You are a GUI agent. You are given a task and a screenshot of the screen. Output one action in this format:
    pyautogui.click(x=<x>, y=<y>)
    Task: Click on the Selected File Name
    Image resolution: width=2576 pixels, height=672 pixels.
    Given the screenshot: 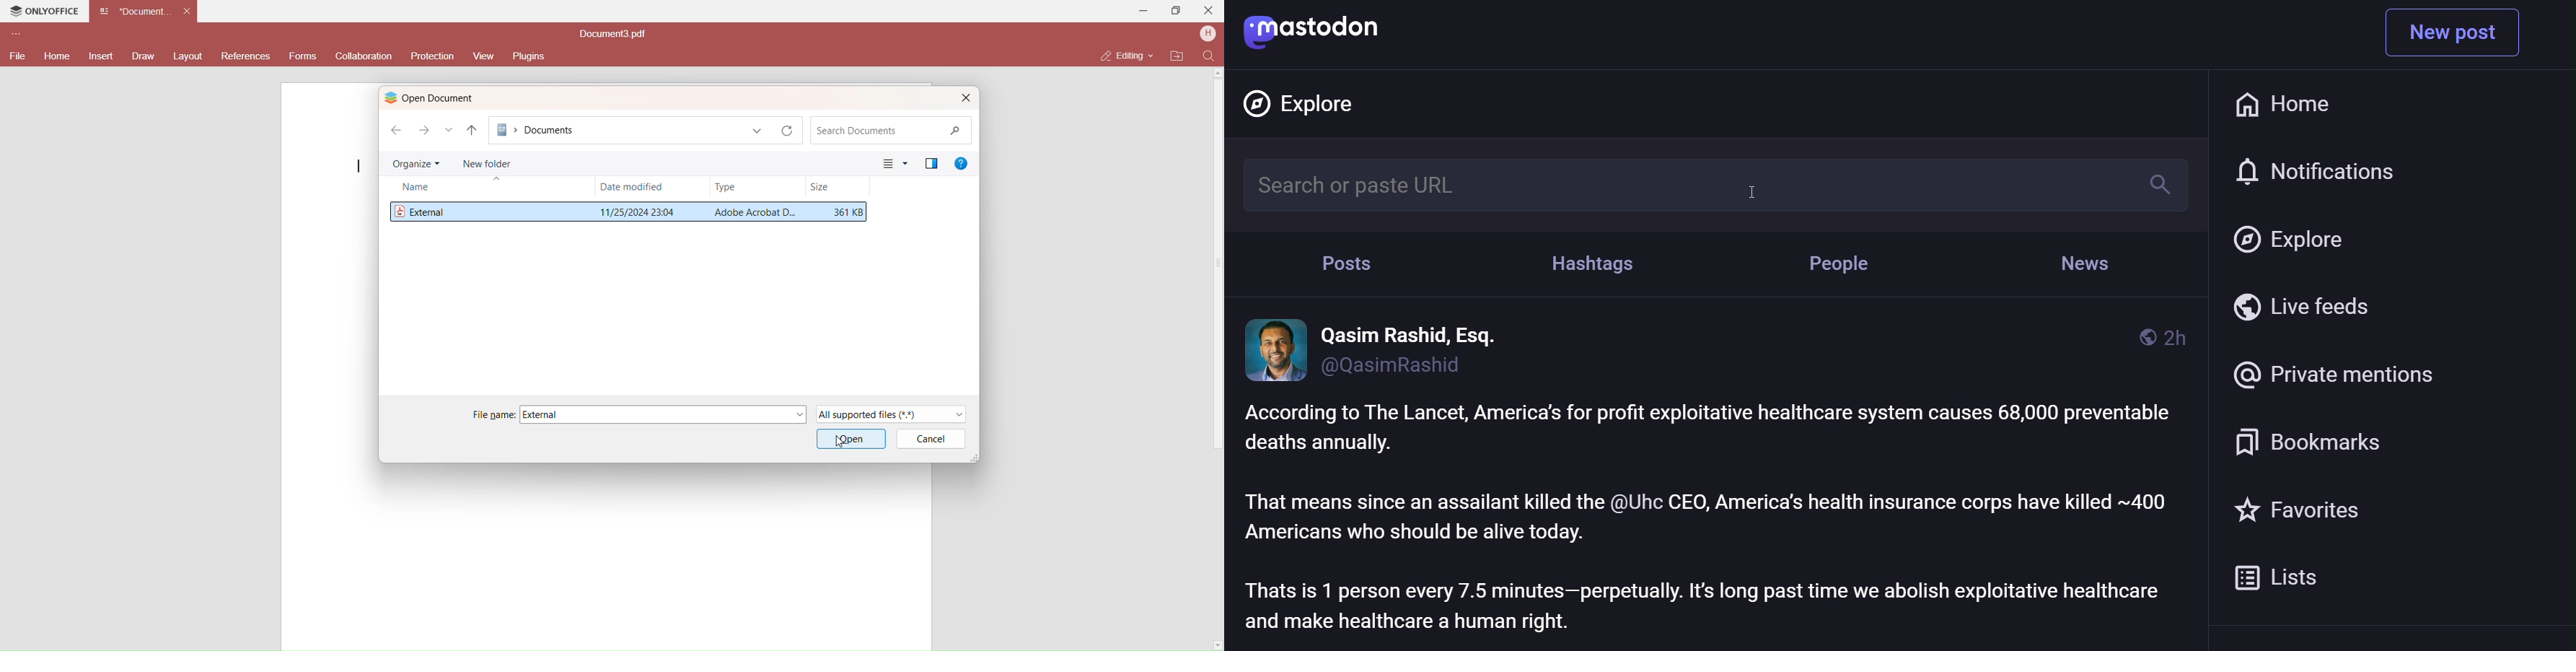 What is the action you would take?
    pyautogui.click(x=546, y=414)
    